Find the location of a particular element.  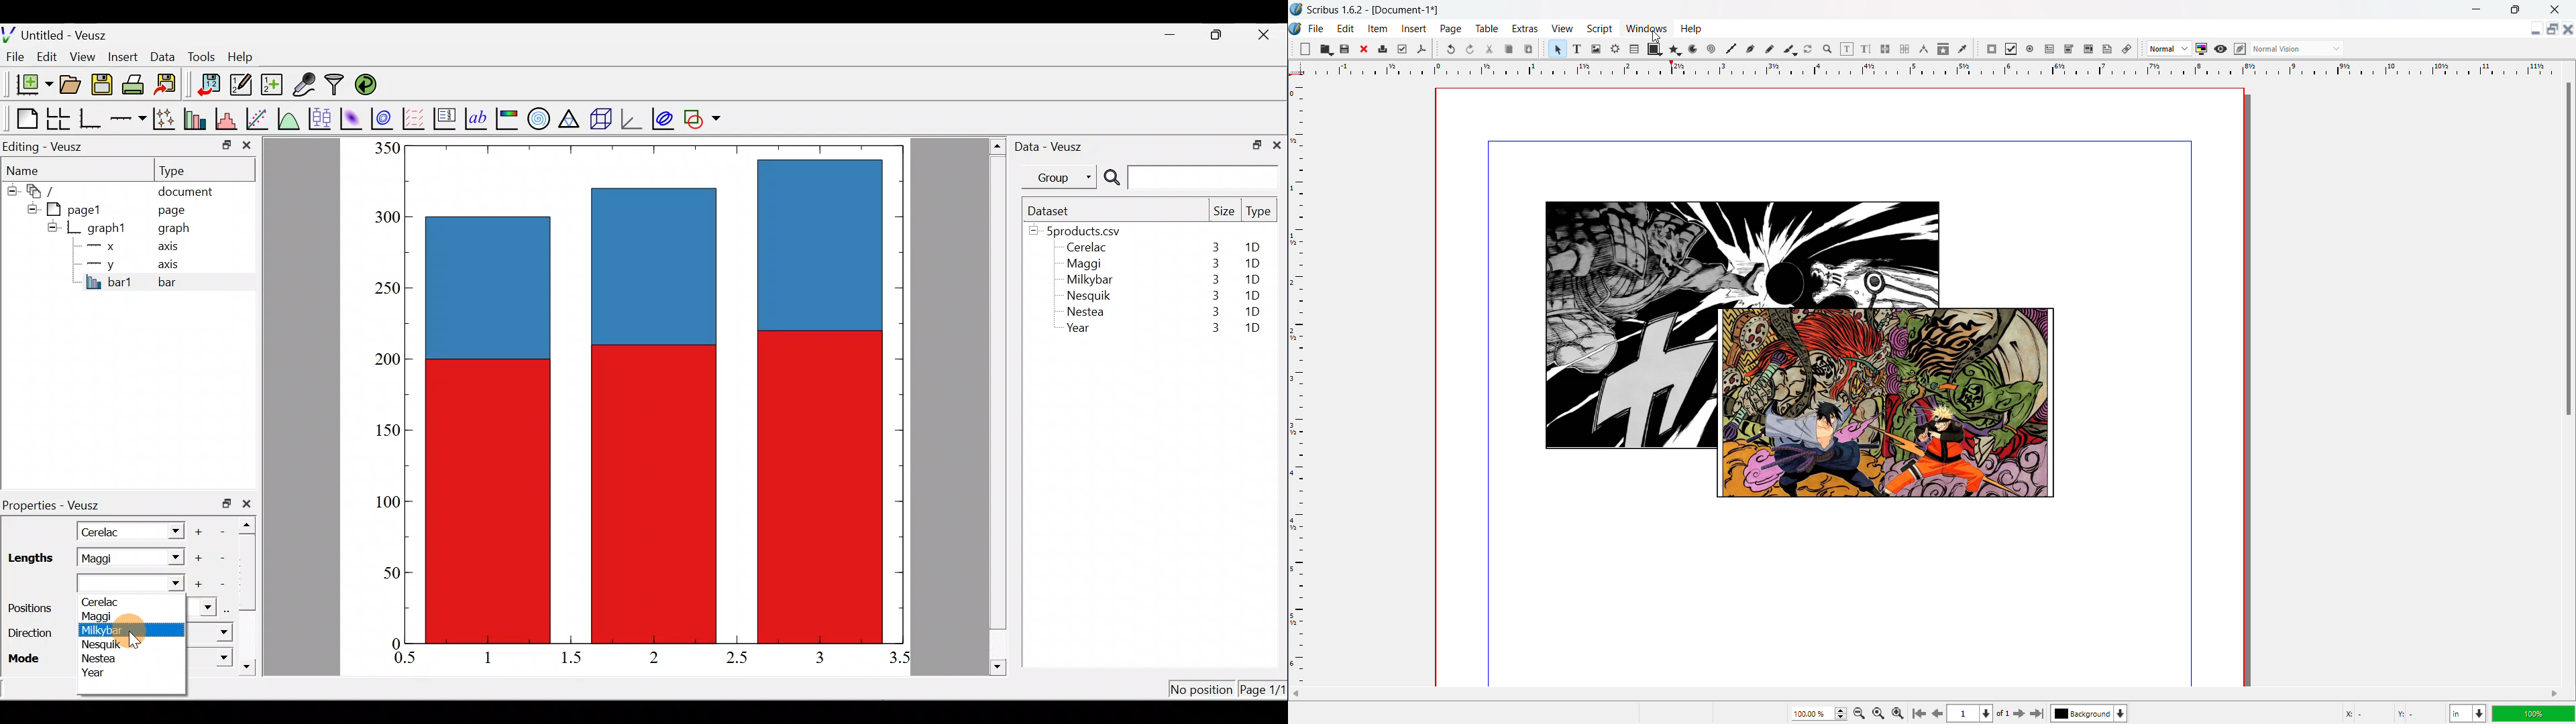

edit contents of the frame is located at coordinates (1847, 48).